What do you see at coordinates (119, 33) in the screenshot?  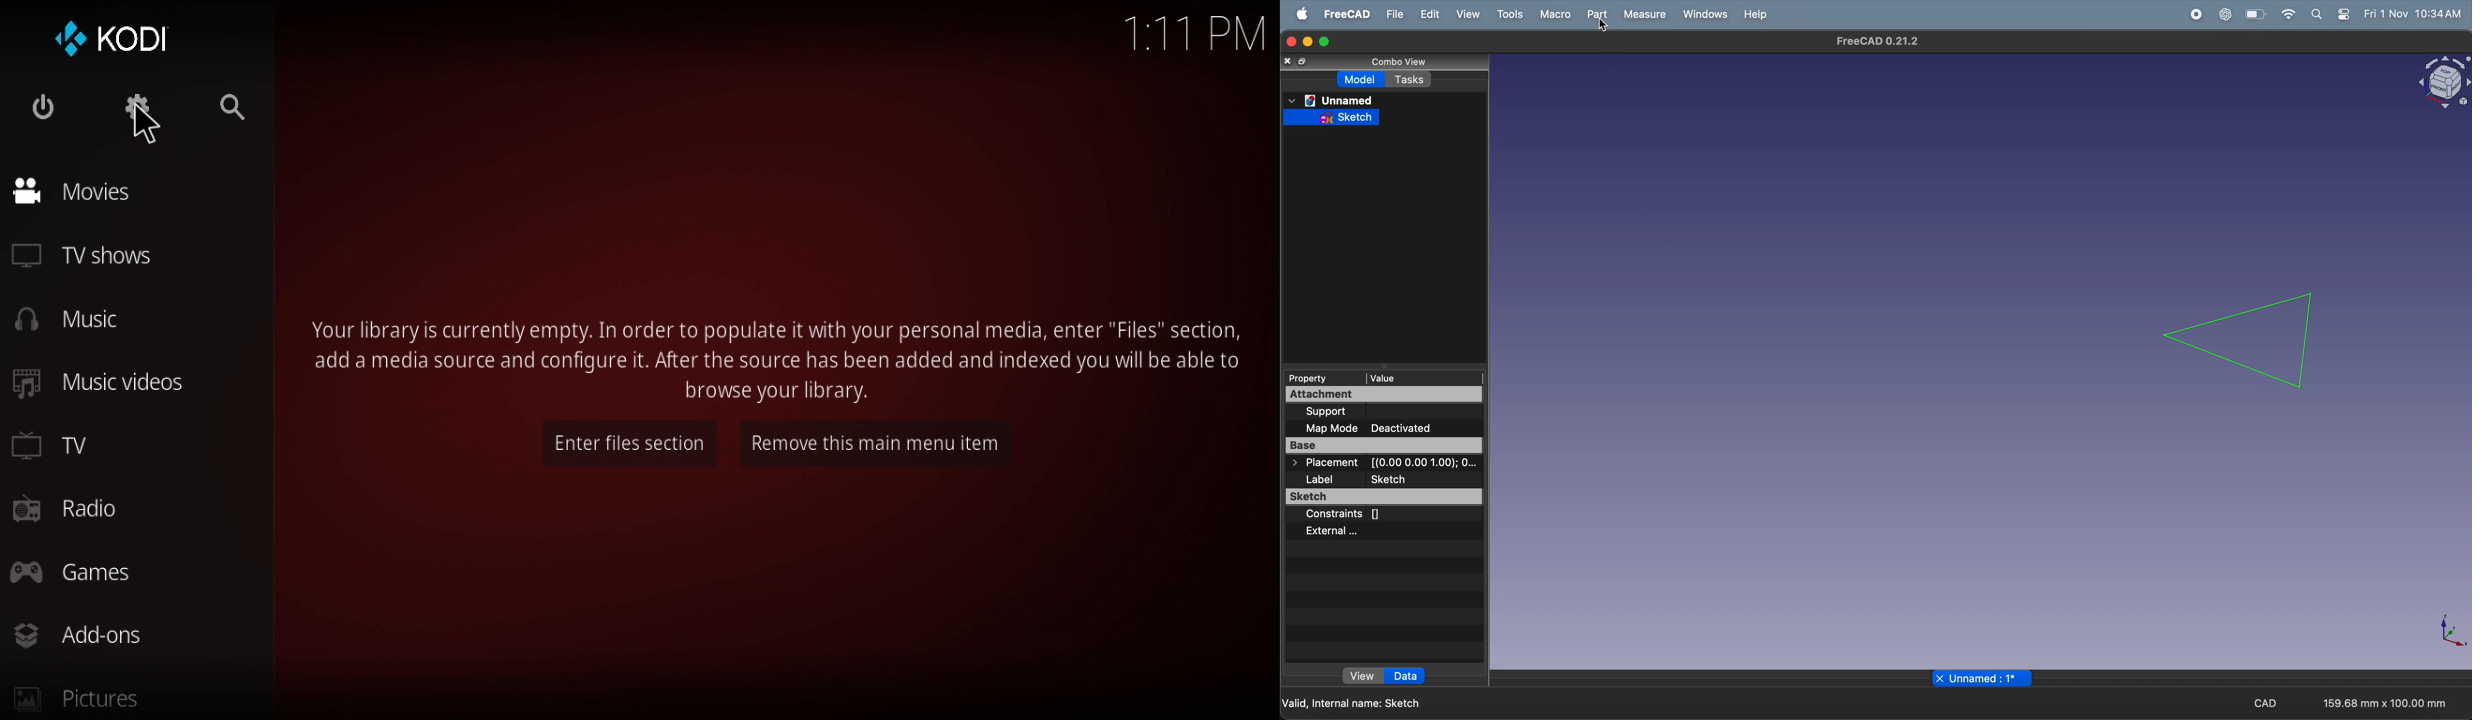 I see `kodi logo` at bounding box center [119, 33].